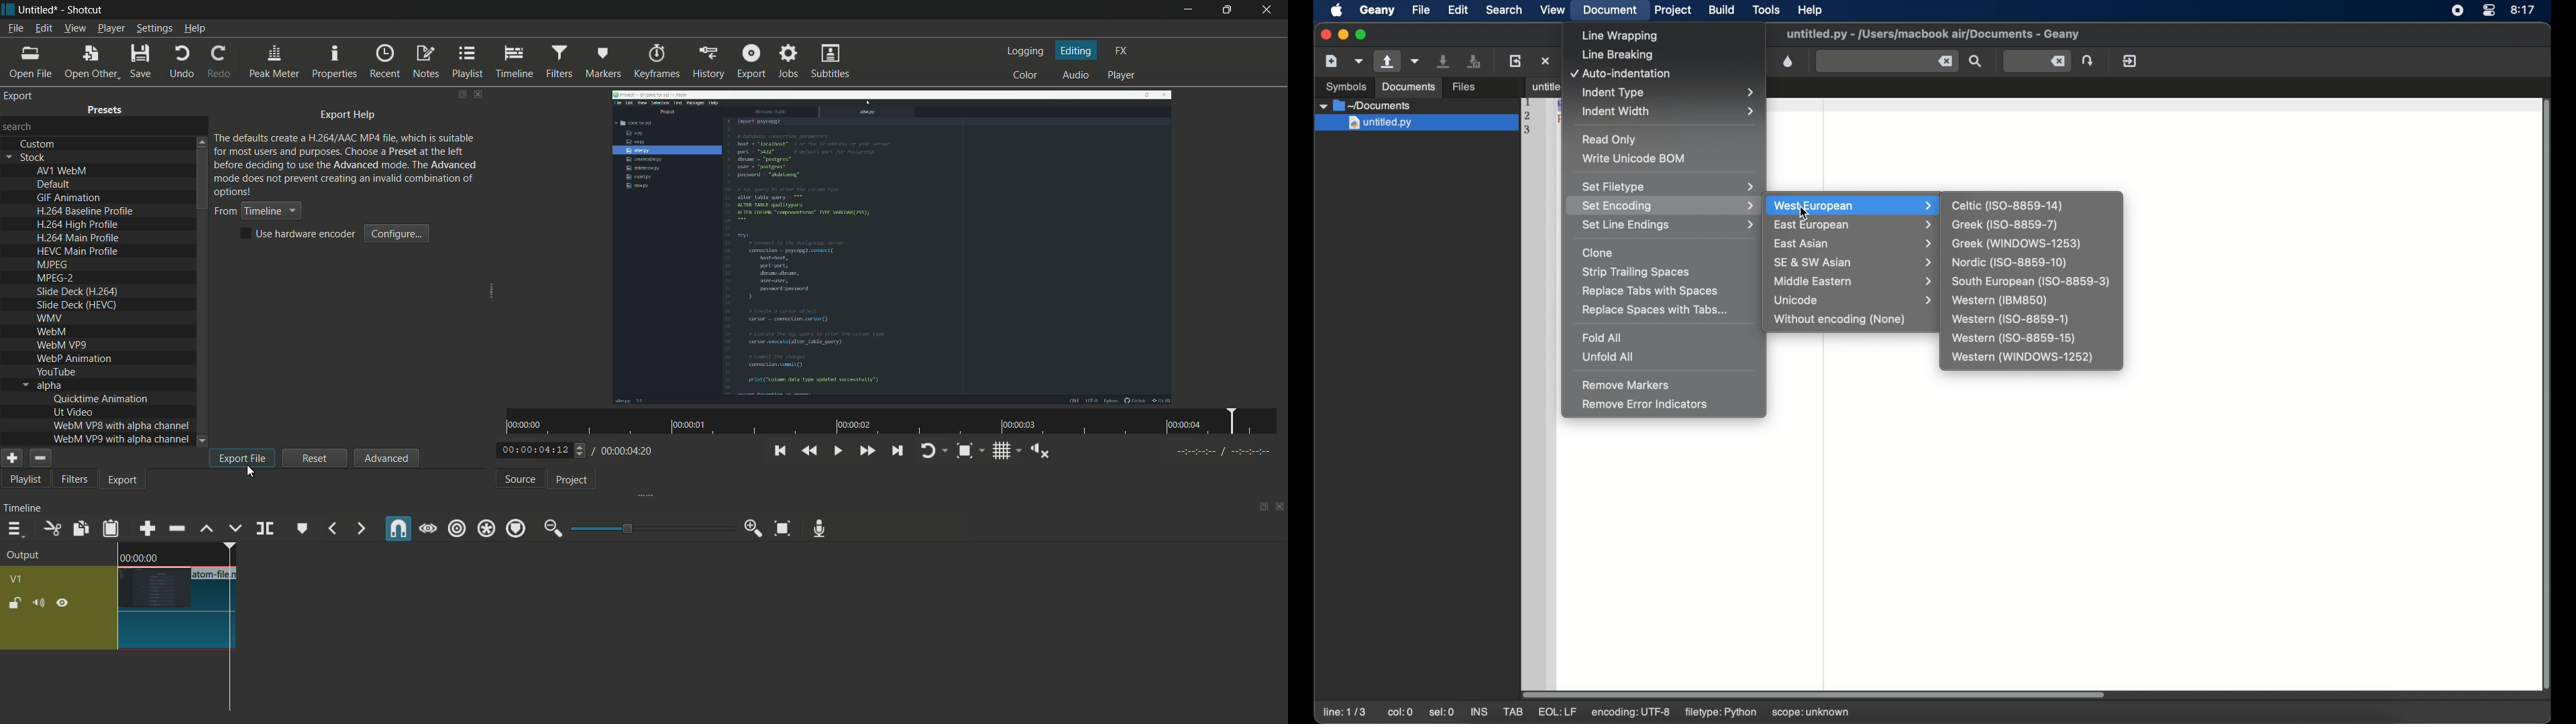 This screenshot has width=2576, height=728. I want to click on scroll bar, so click(202, 181).